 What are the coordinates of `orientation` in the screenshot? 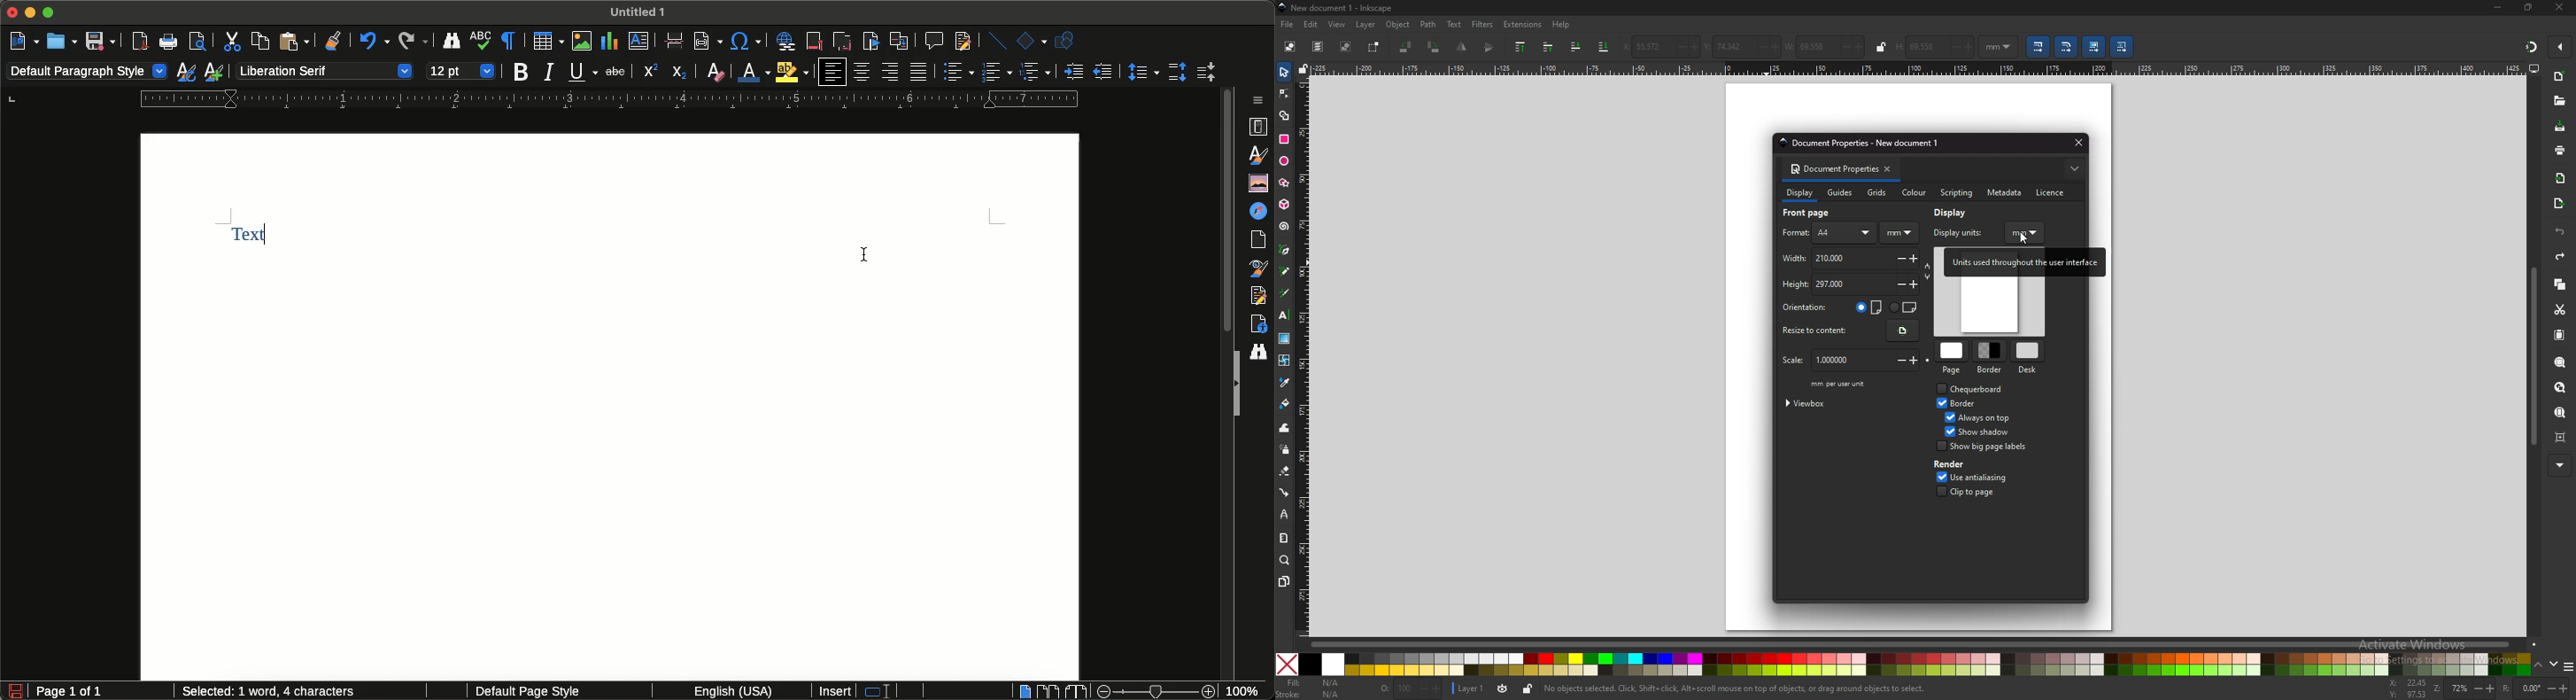 It's located at (1808, 308).